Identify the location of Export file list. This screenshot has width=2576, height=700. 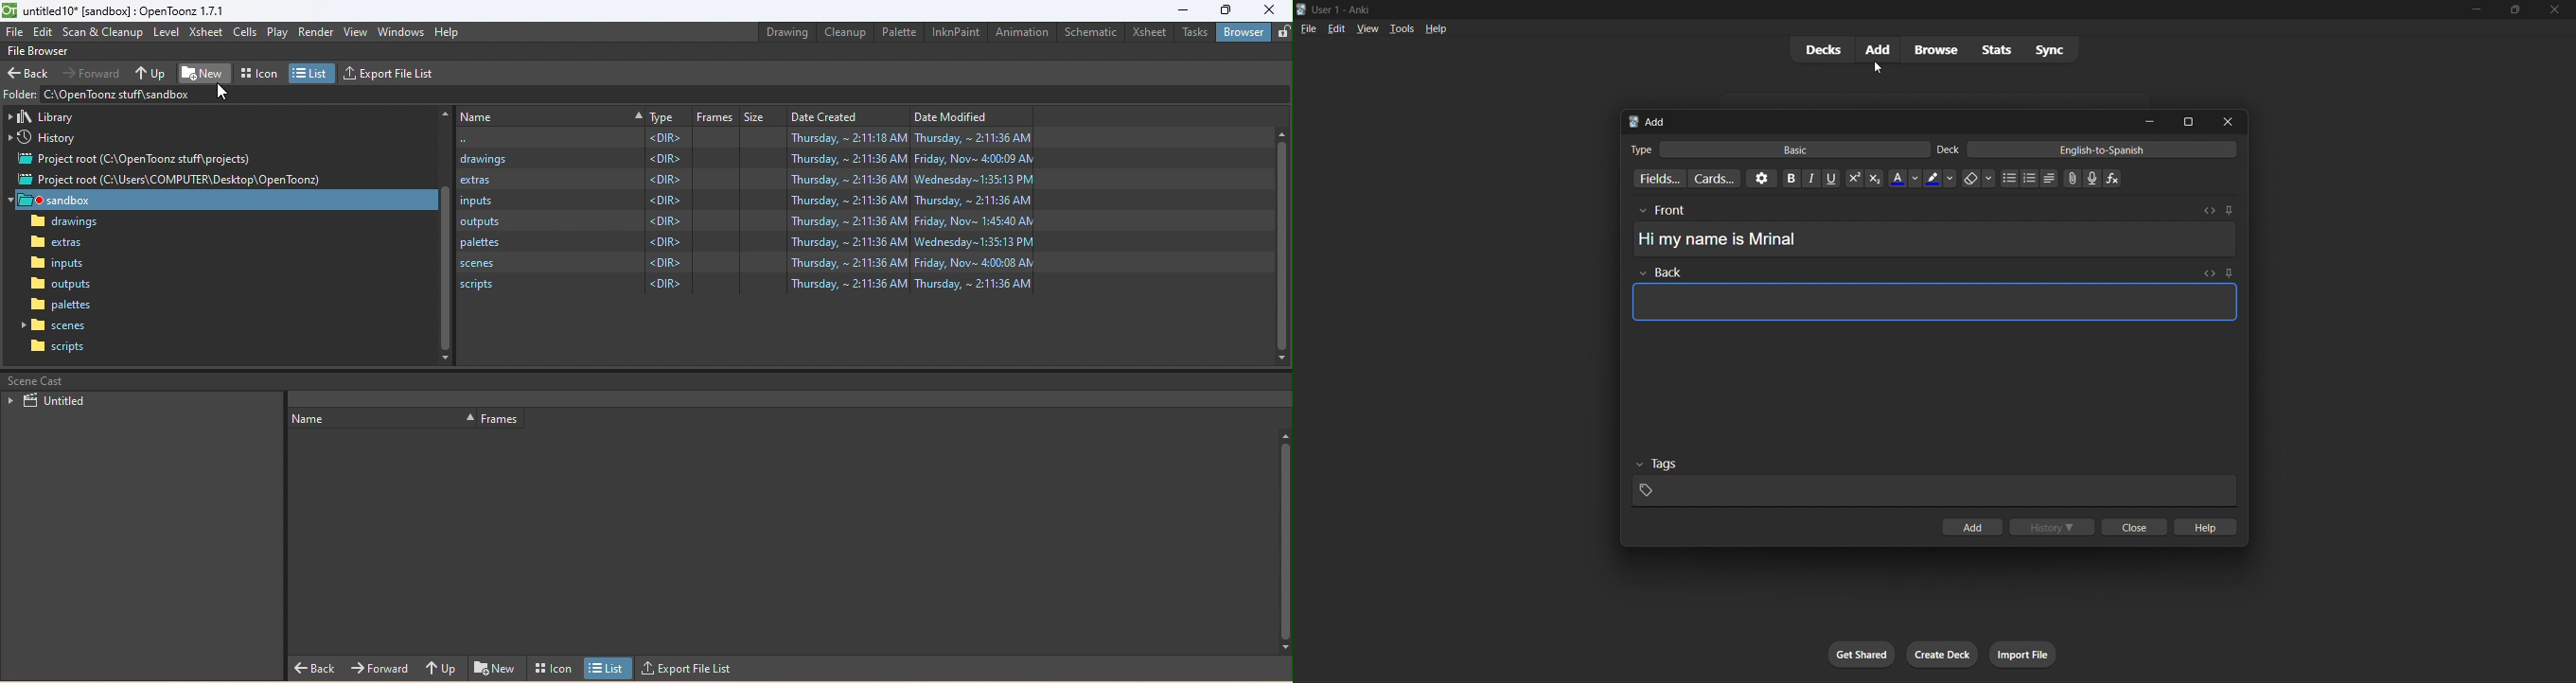
(390, 73).